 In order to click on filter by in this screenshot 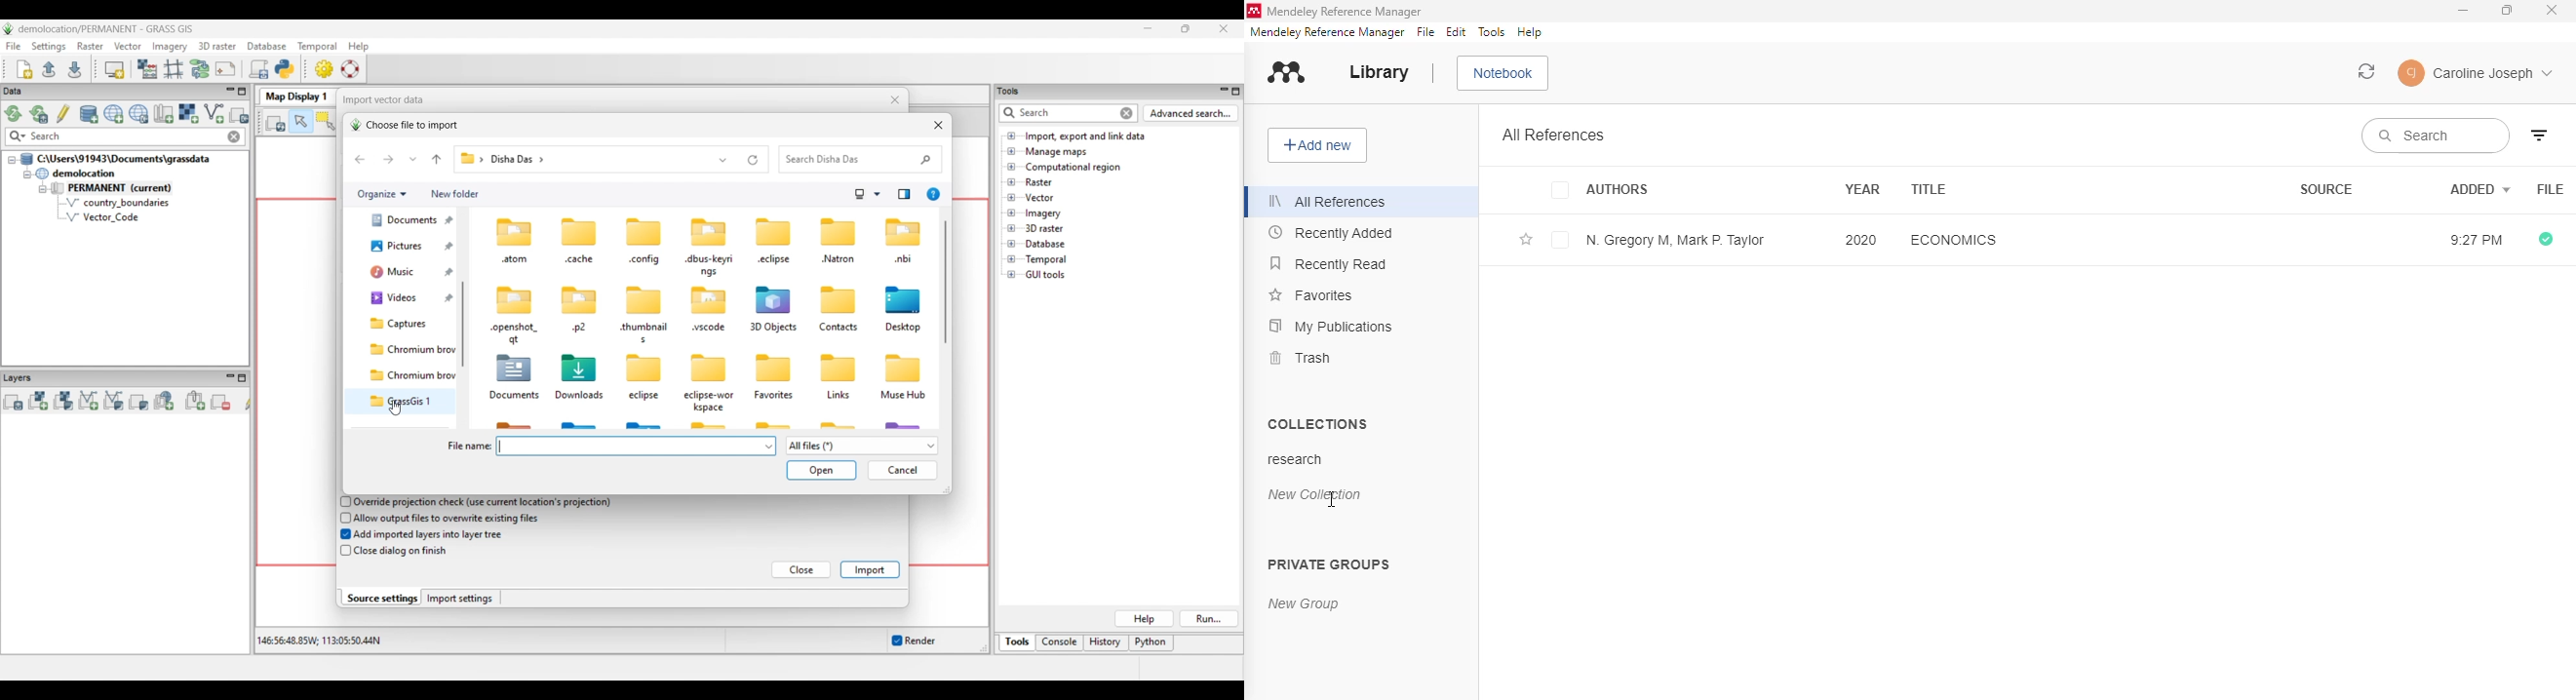, I will do `click(2539, 136)`.